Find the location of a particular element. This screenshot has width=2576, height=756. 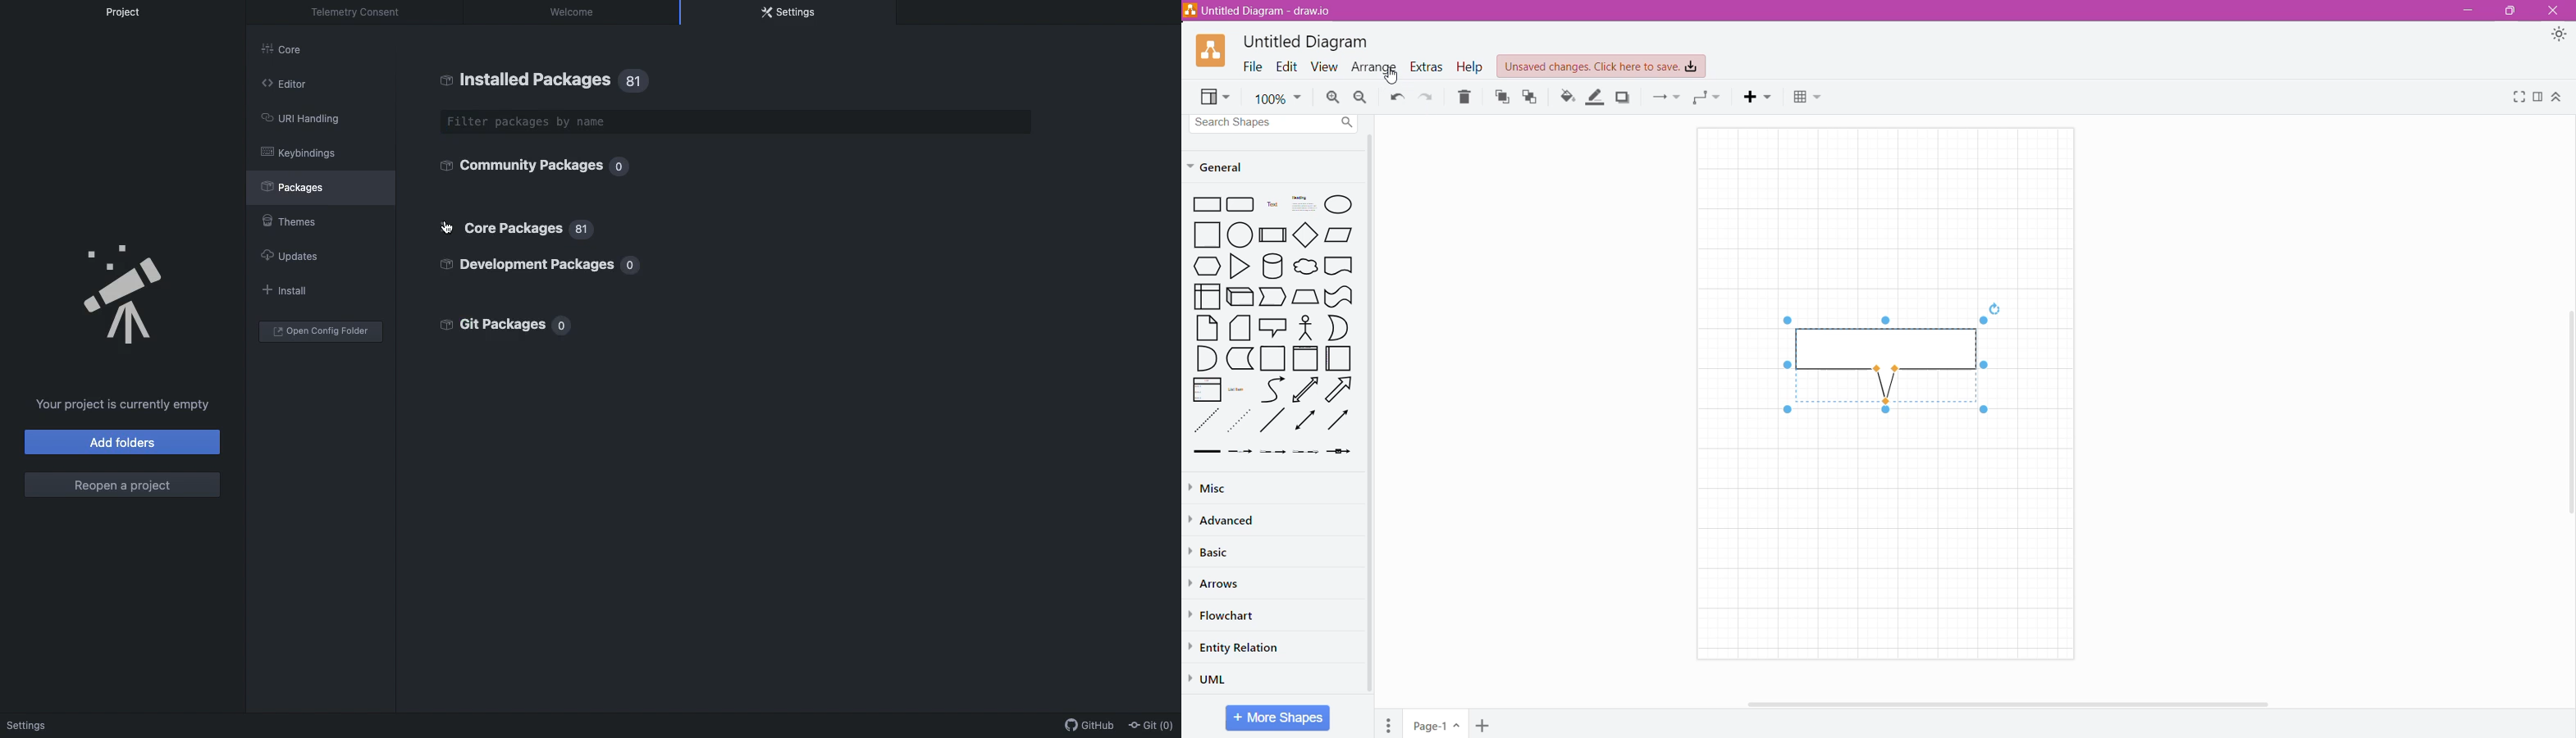

Appearance is located at coordinates (2559, 36).